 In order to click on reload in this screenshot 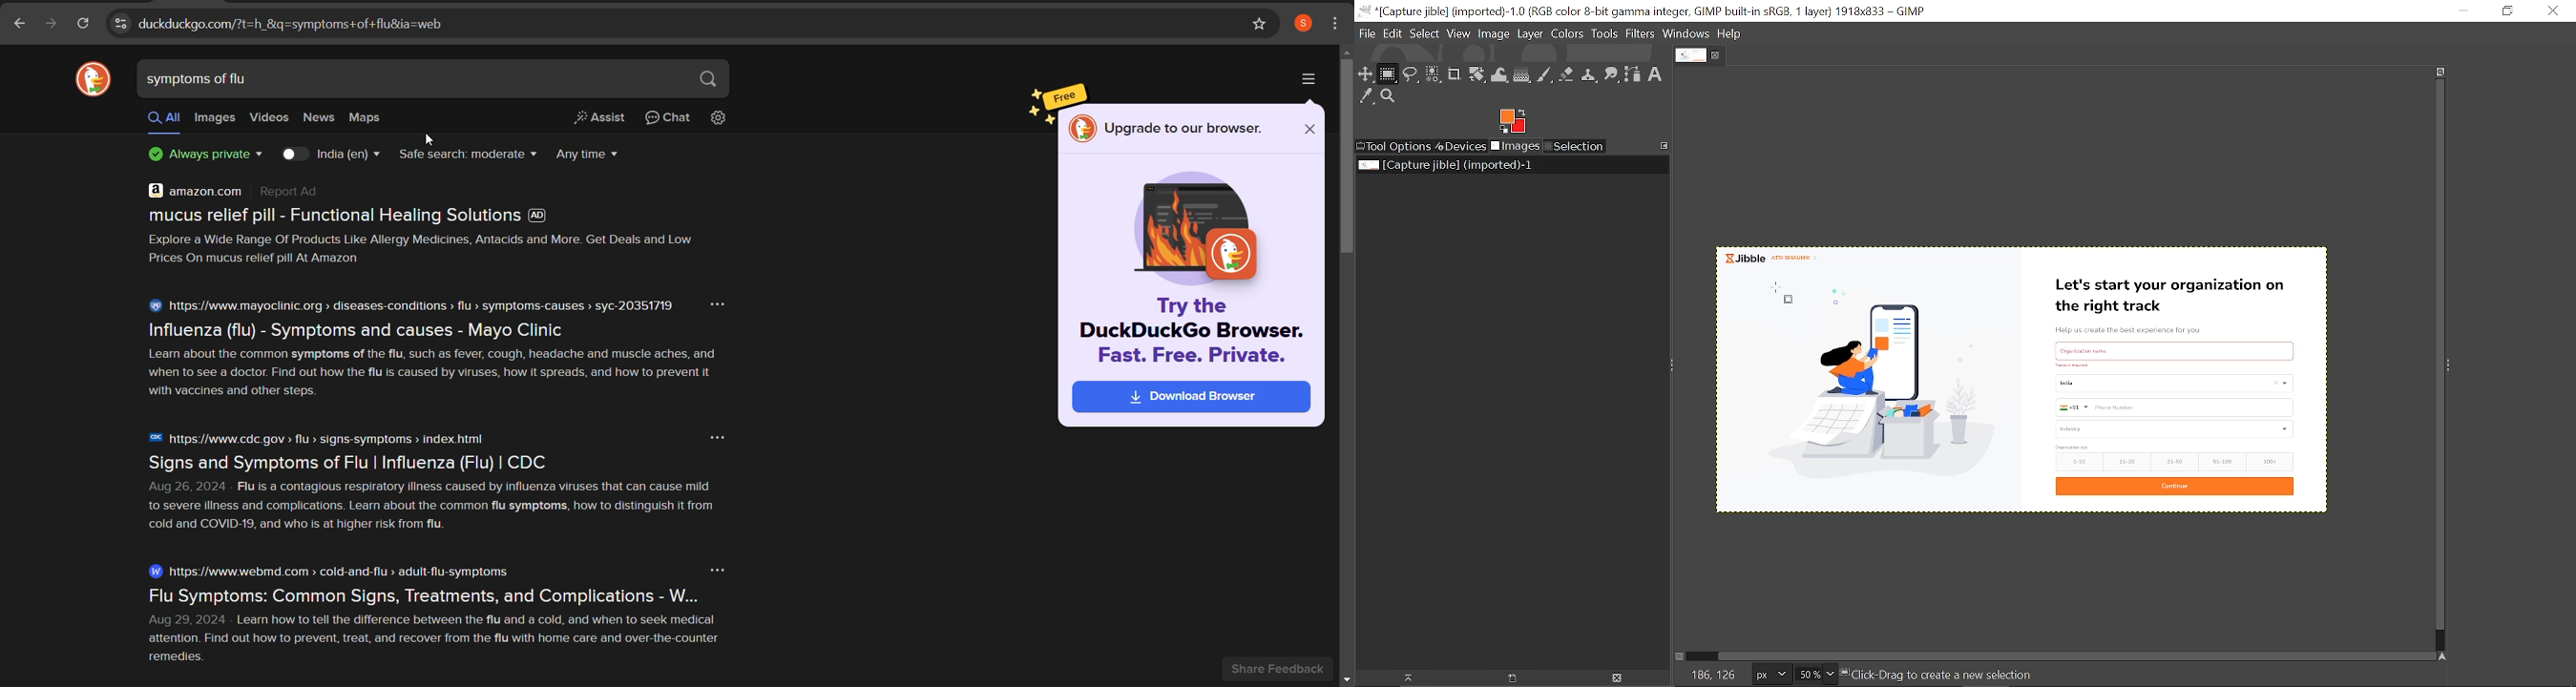, I will do `click(83, 25)`.